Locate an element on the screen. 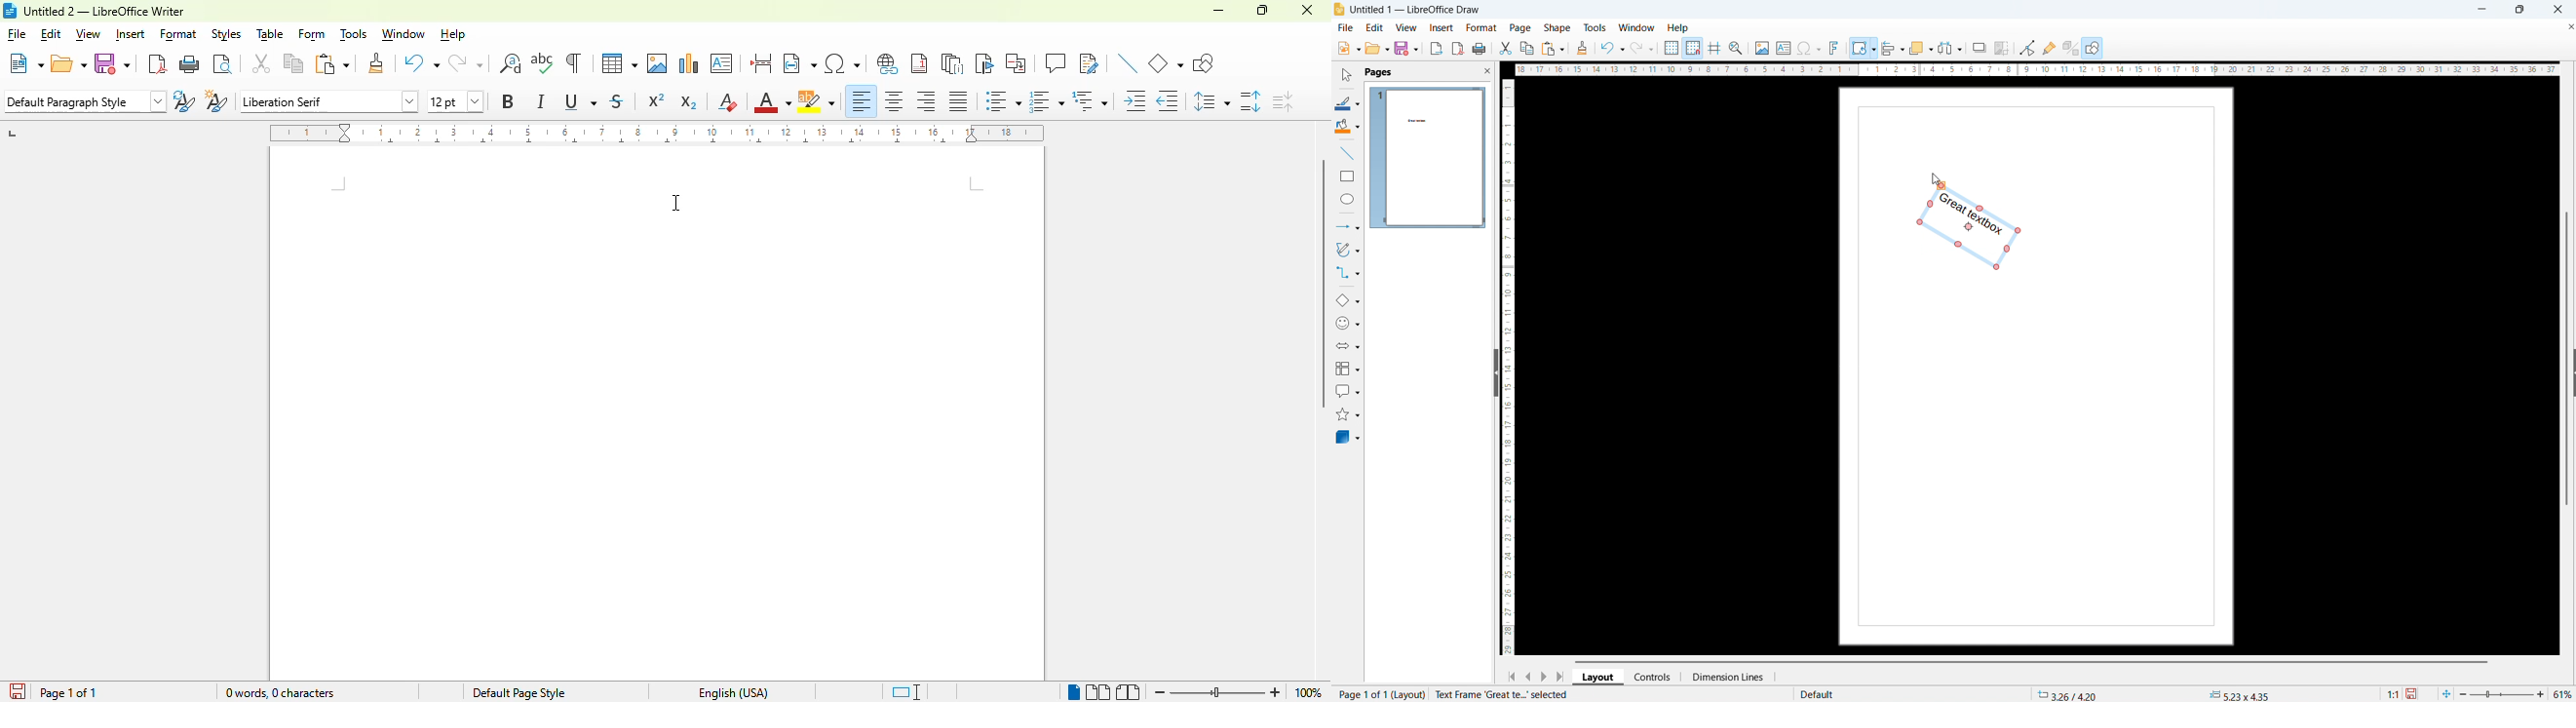 The image size is (2576, 728). save is located at coordinates (1406, 48).